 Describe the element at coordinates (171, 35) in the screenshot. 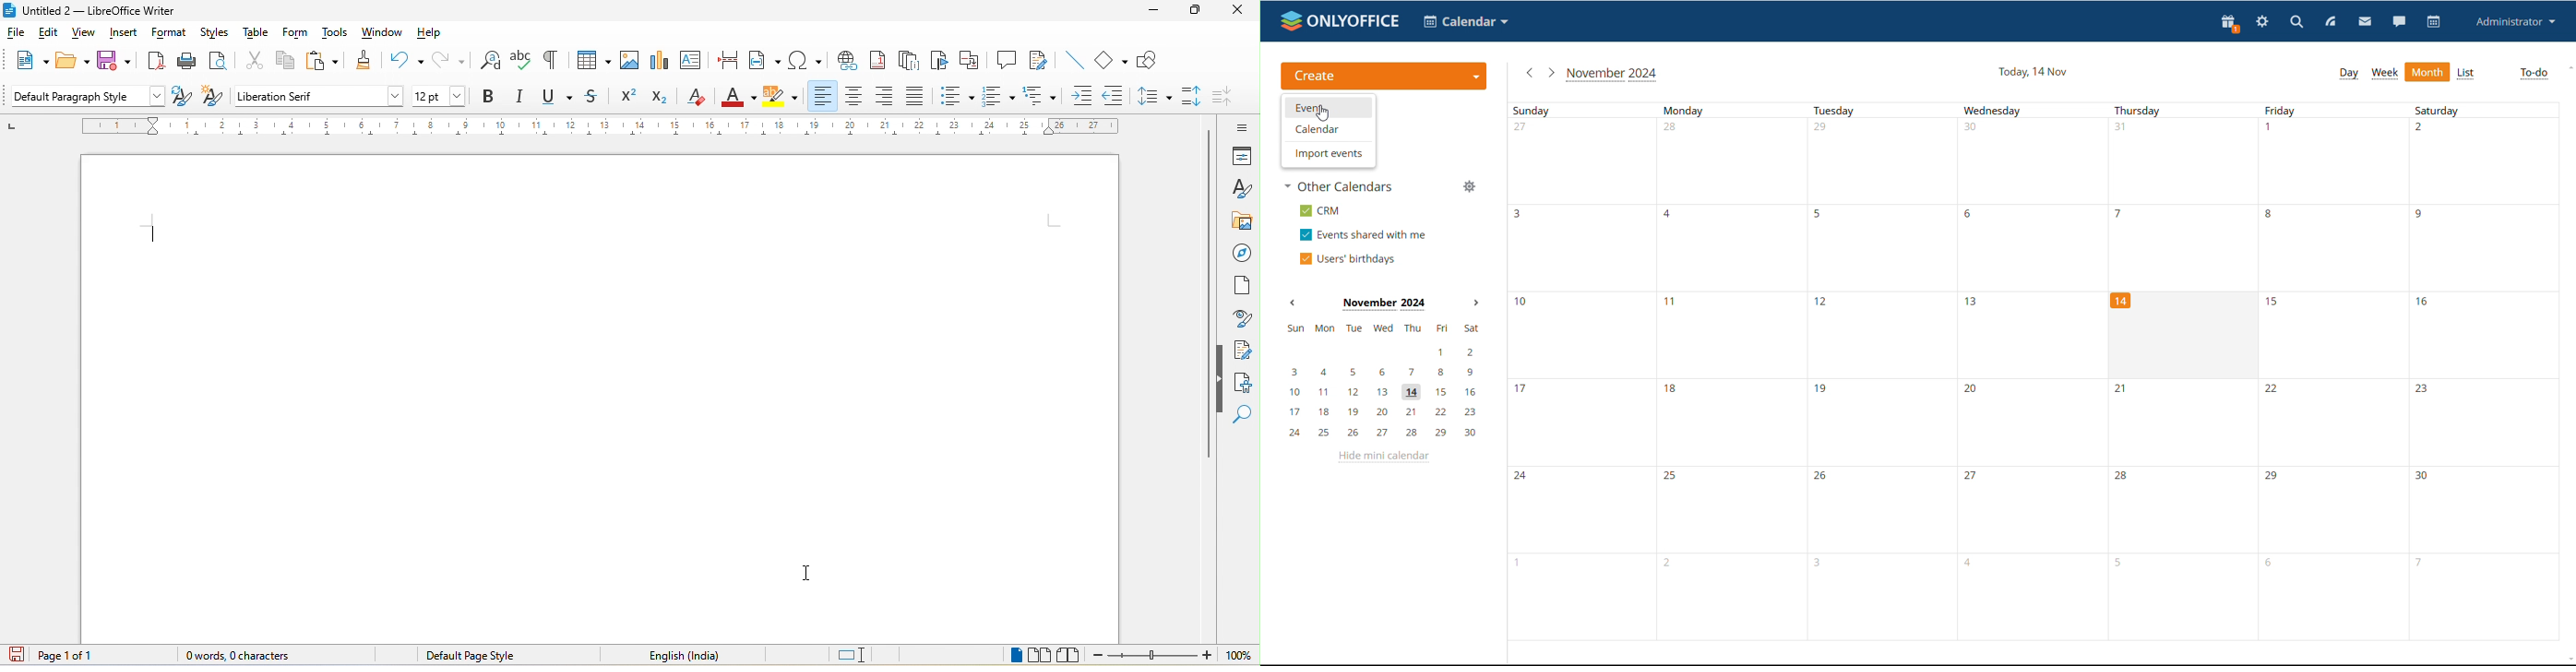

I see `format` at that location.